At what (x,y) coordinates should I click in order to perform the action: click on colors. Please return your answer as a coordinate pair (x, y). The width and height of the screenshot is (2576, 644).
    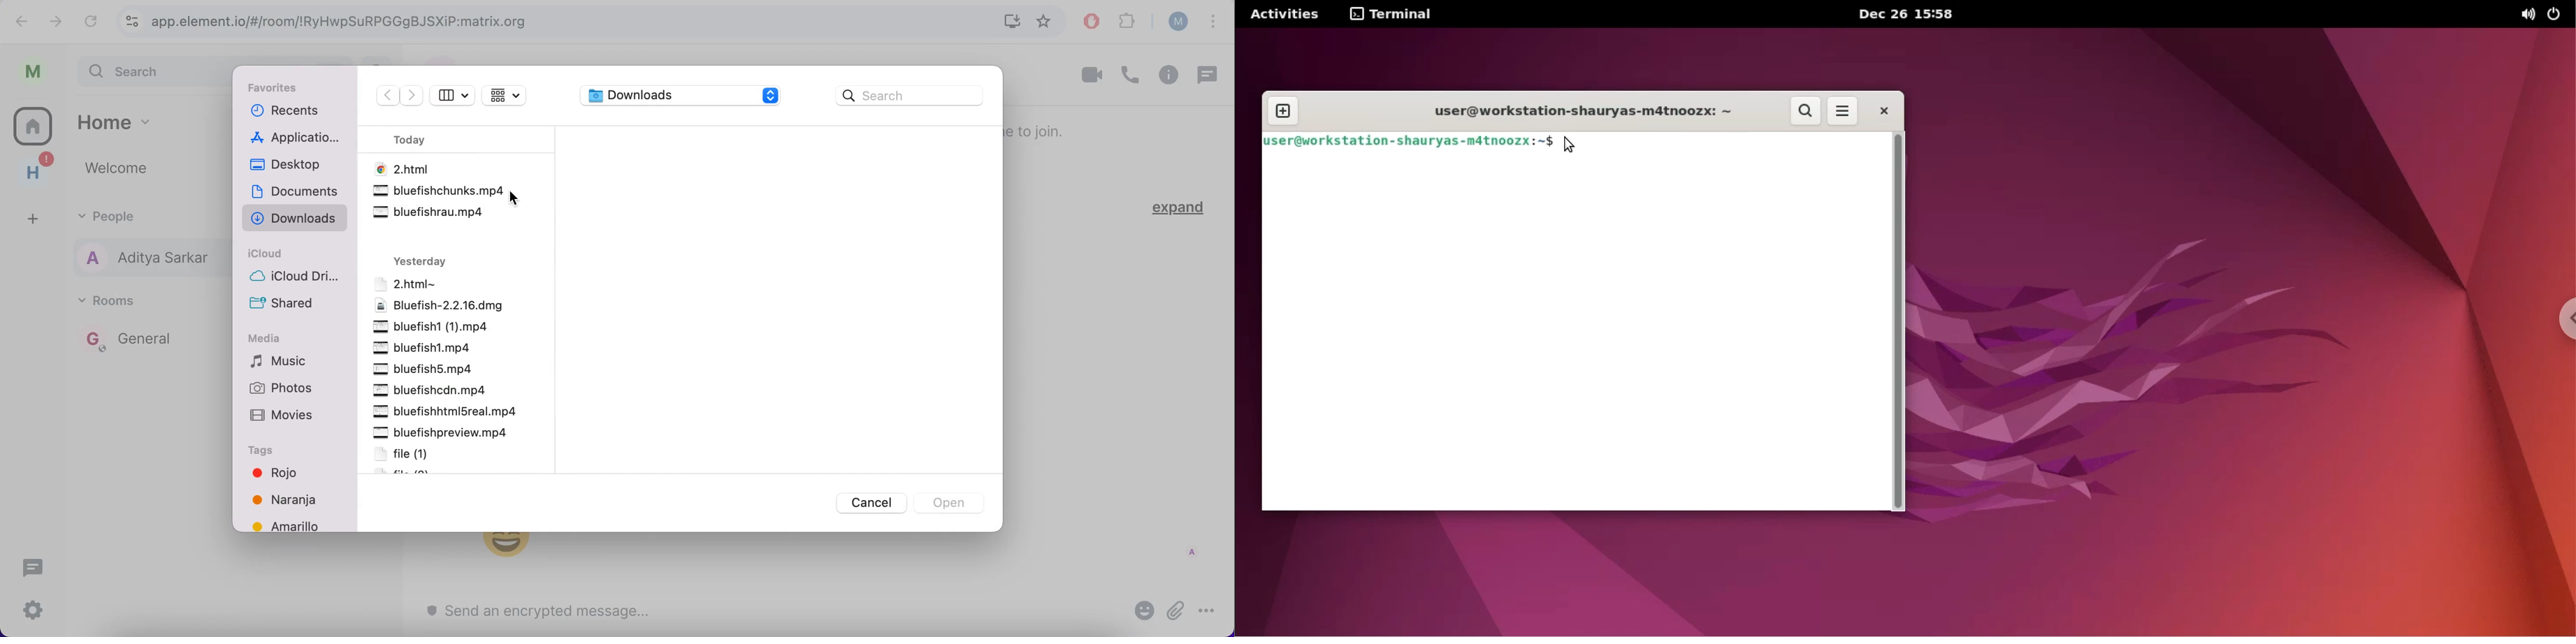
    Looking at the image, I should click on (295, 499).